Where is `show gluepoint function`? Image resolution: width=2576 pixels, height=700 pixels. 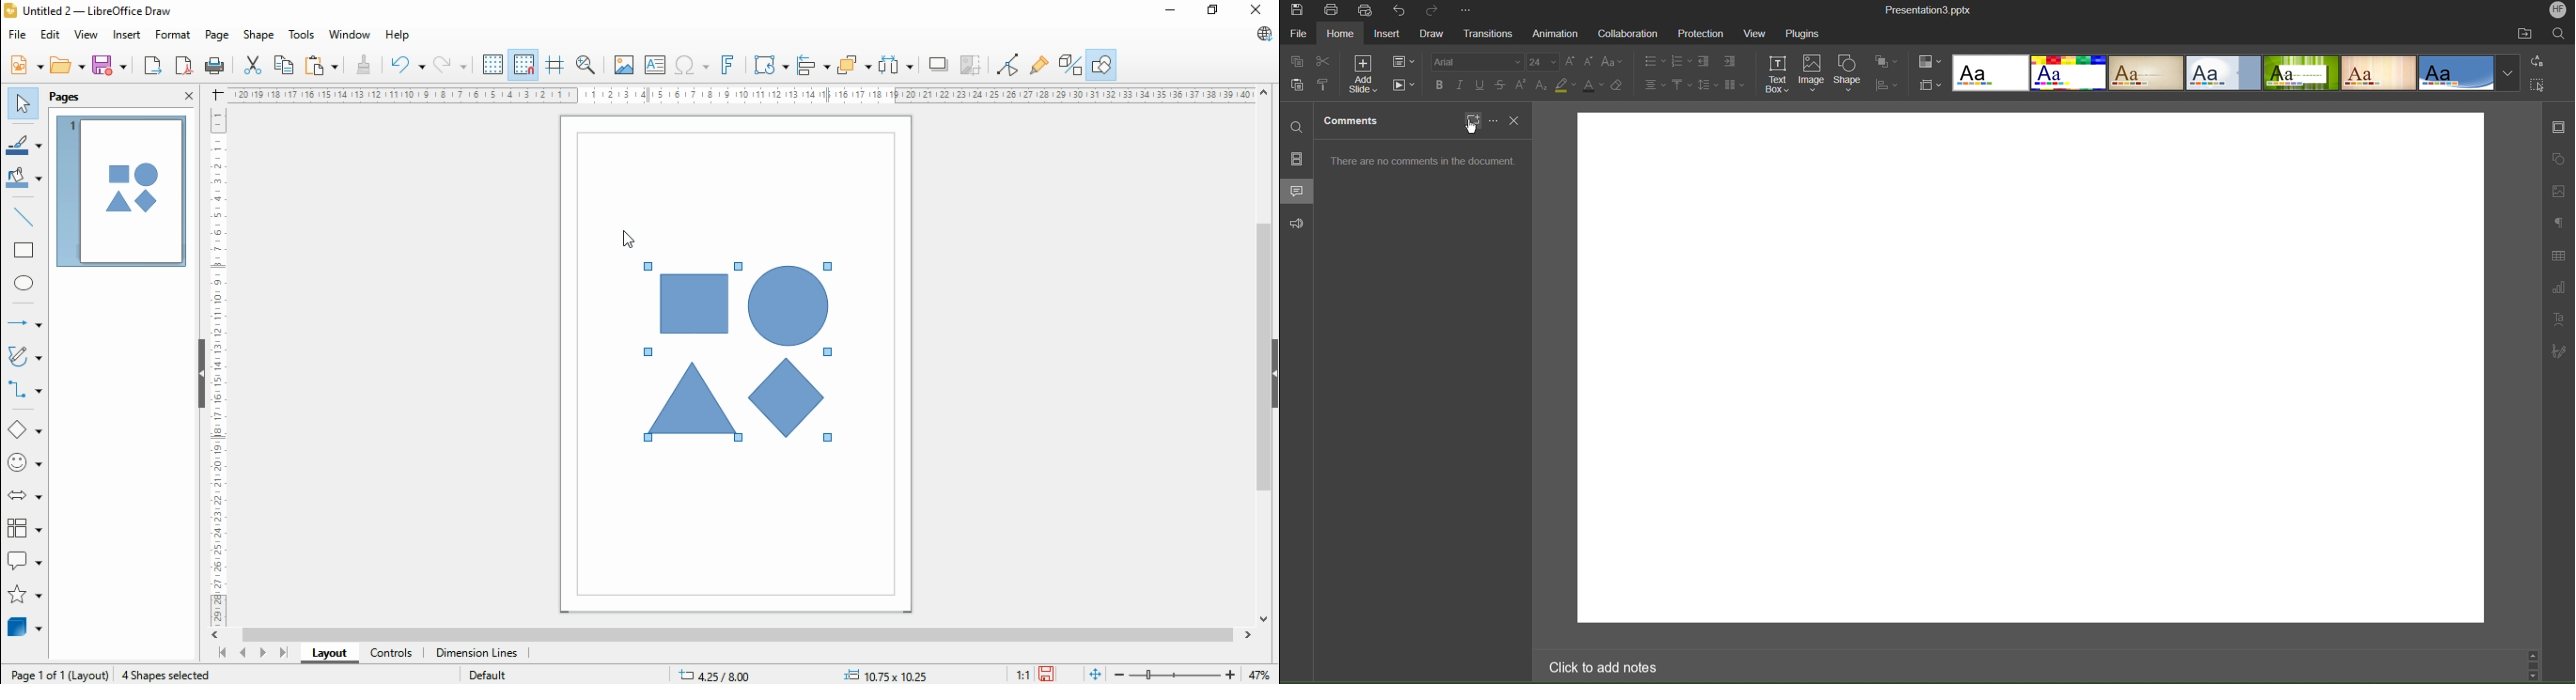
show gluepoint function is located at coordinates (1037, 65).